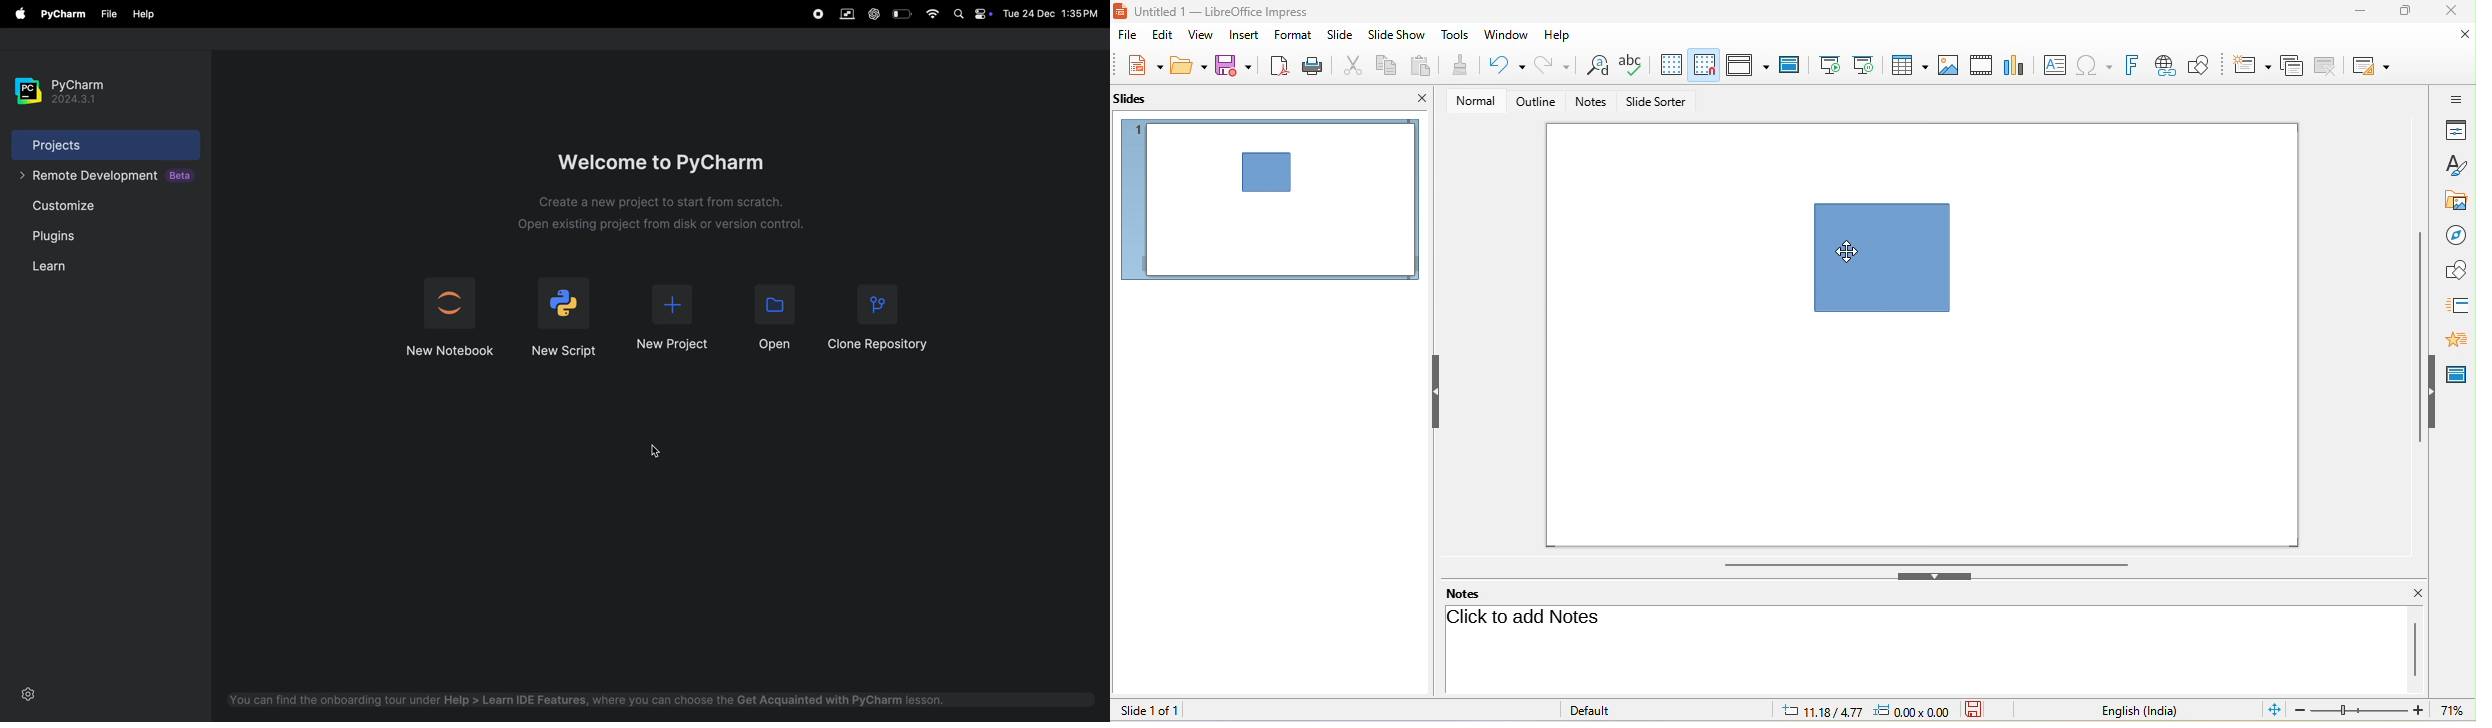 Image resolution: width=2492 pixels, height=728 pixels. Describe the element at coordinates (1397, 35) in the screenshot. I see `slide show` at that location.